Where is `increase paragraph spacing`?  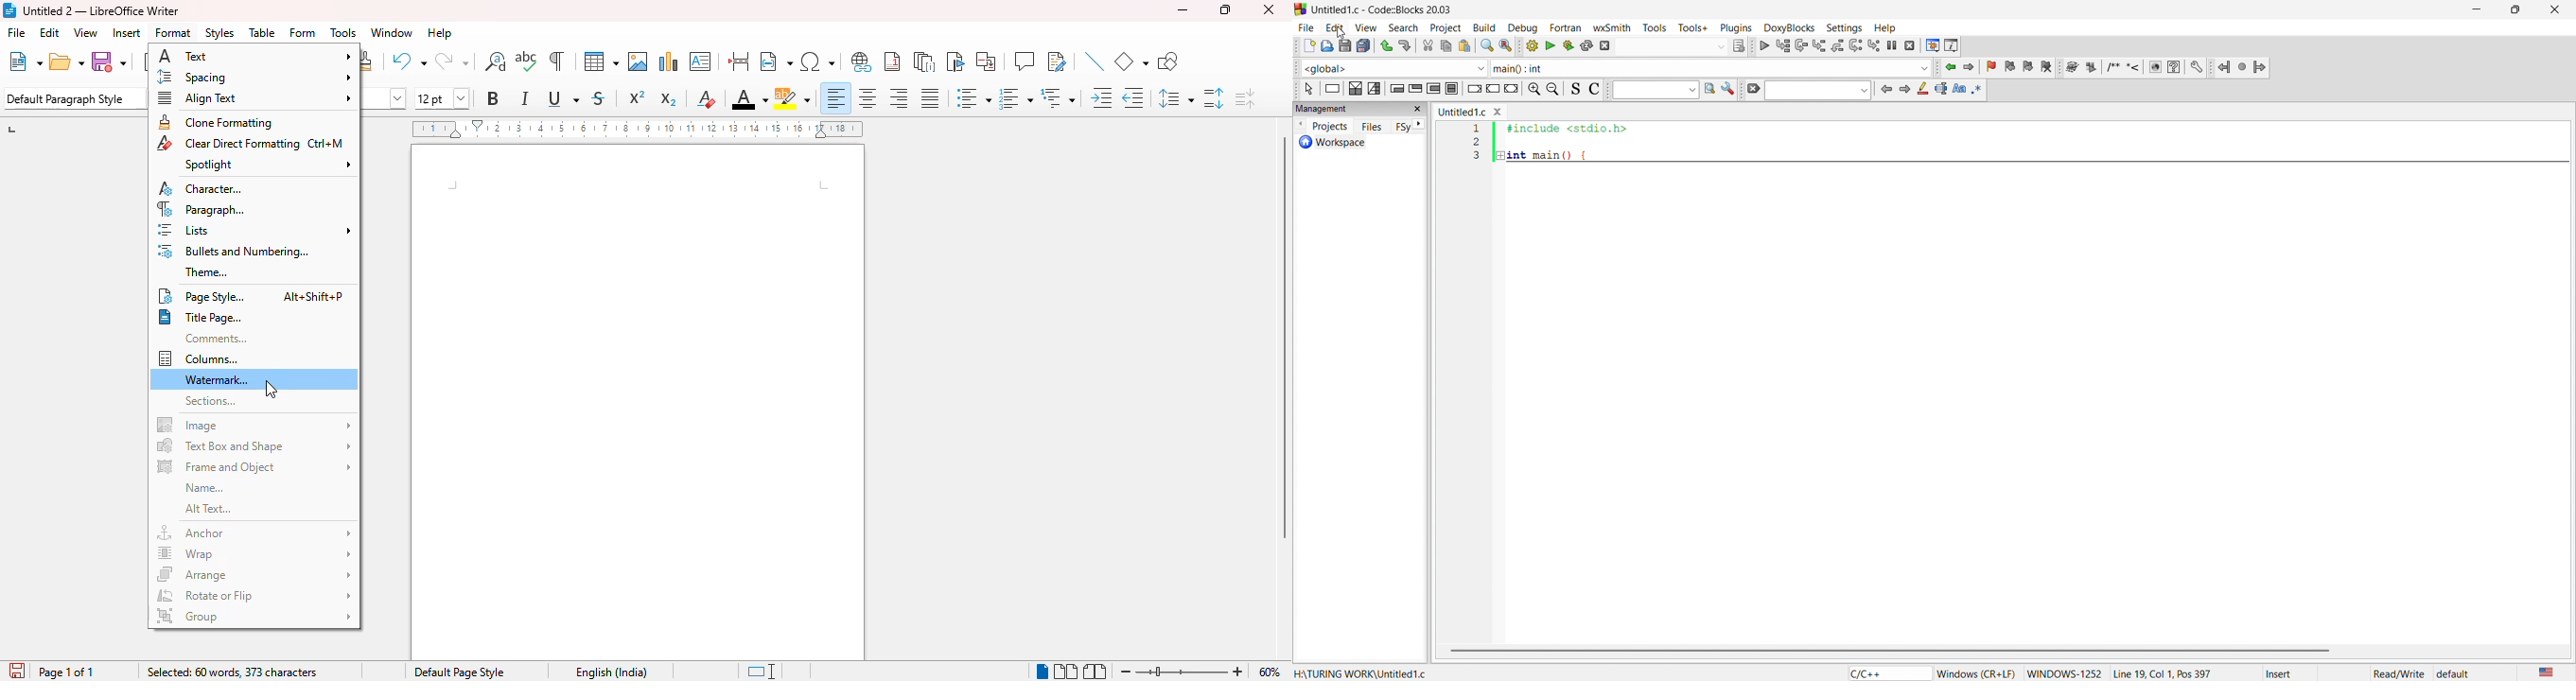
increase paragraph spacing is located at coordinates (1213, 98).